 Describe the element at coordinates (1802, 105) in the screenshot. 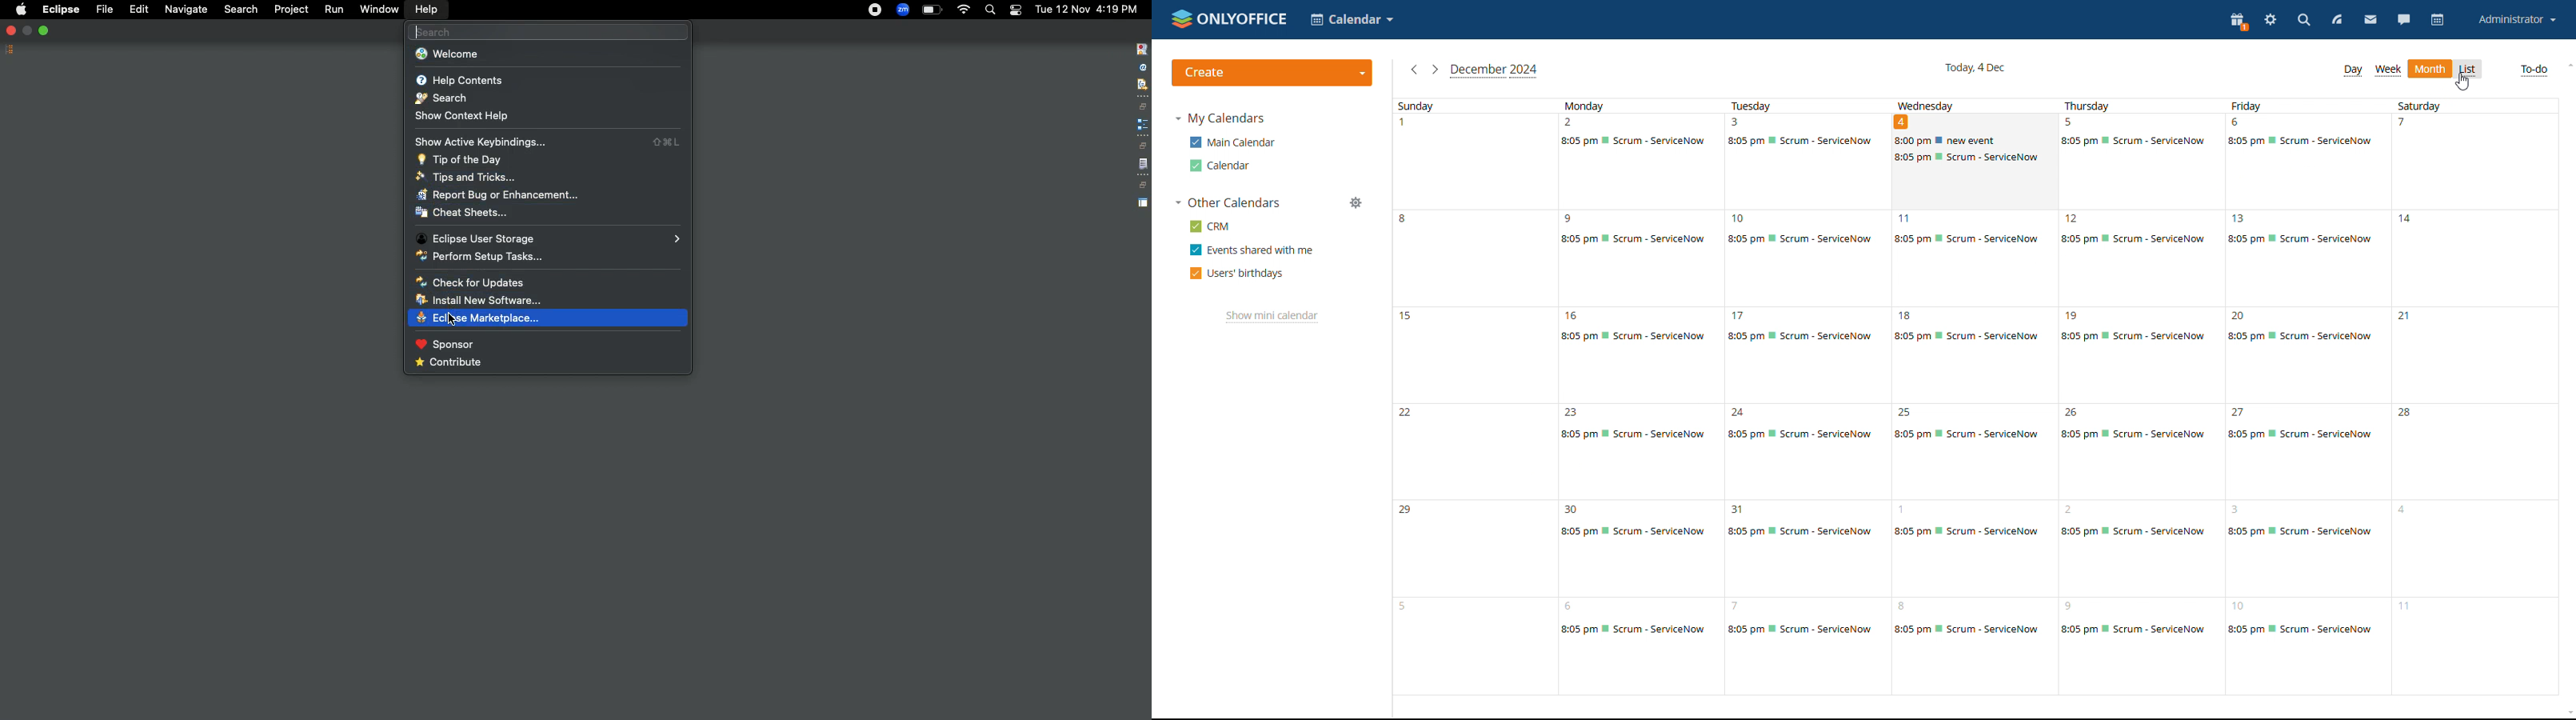

I see `tuesday` at that location.